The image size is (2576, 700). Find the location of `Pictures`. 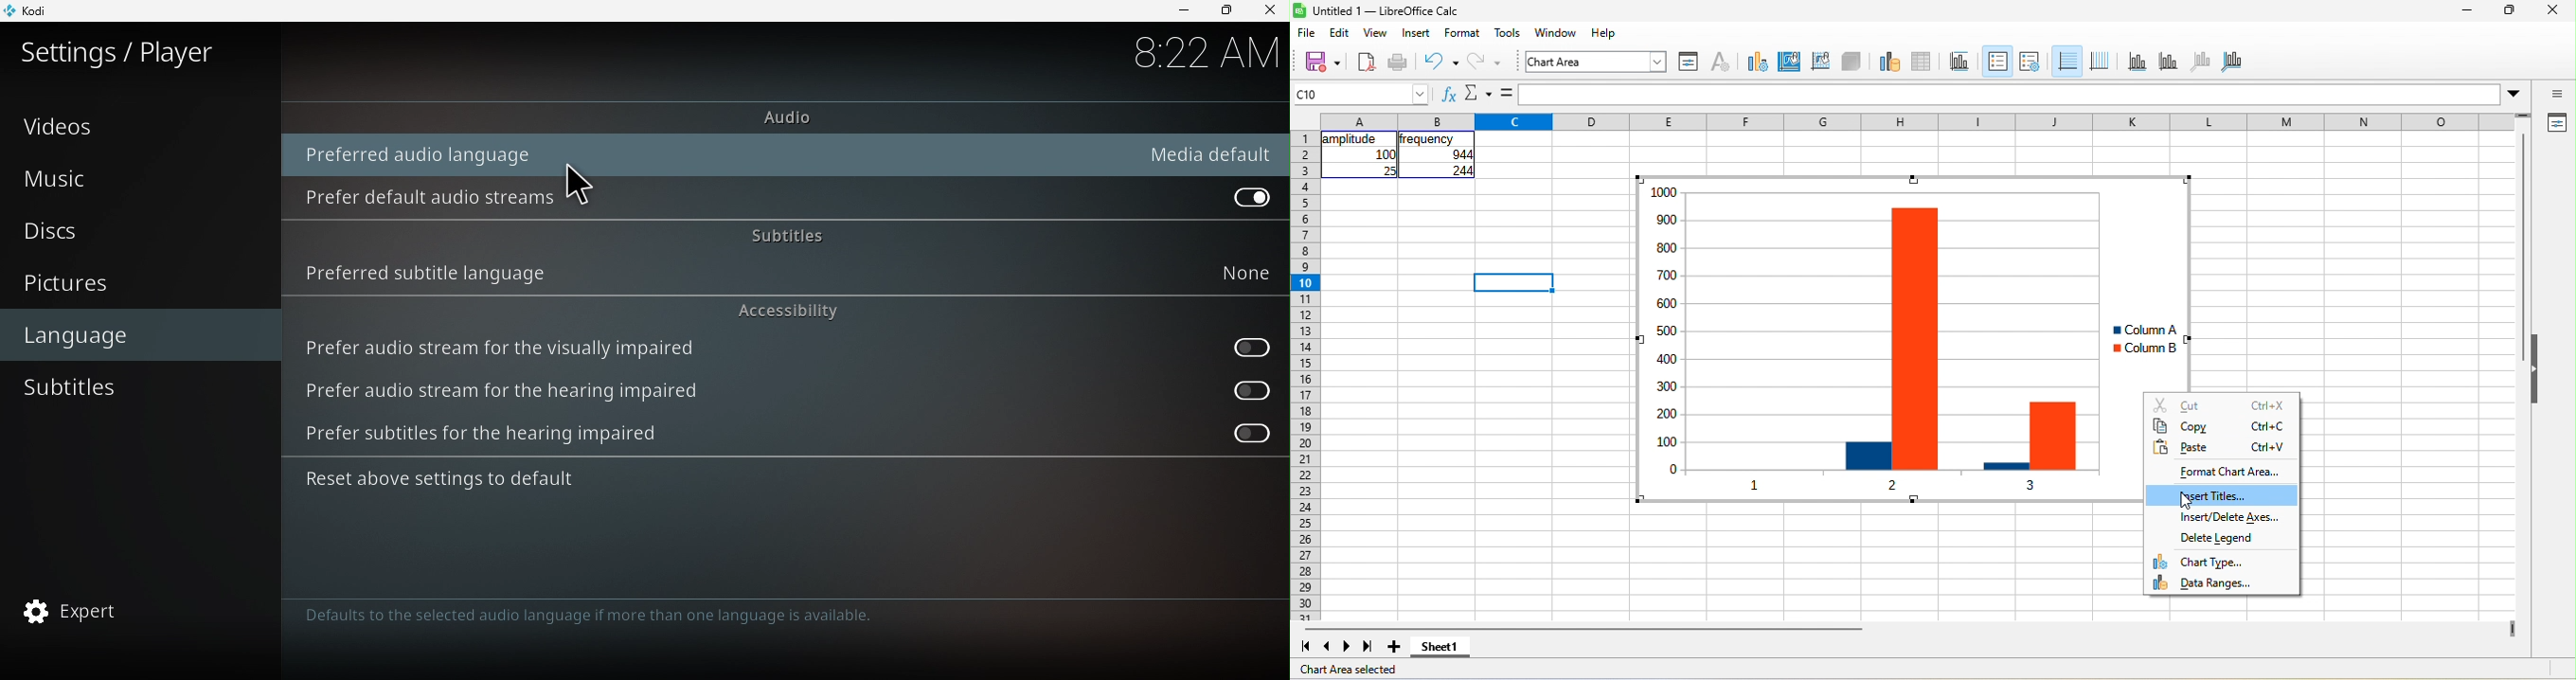

Pictures is located at coordinates (139, 285).